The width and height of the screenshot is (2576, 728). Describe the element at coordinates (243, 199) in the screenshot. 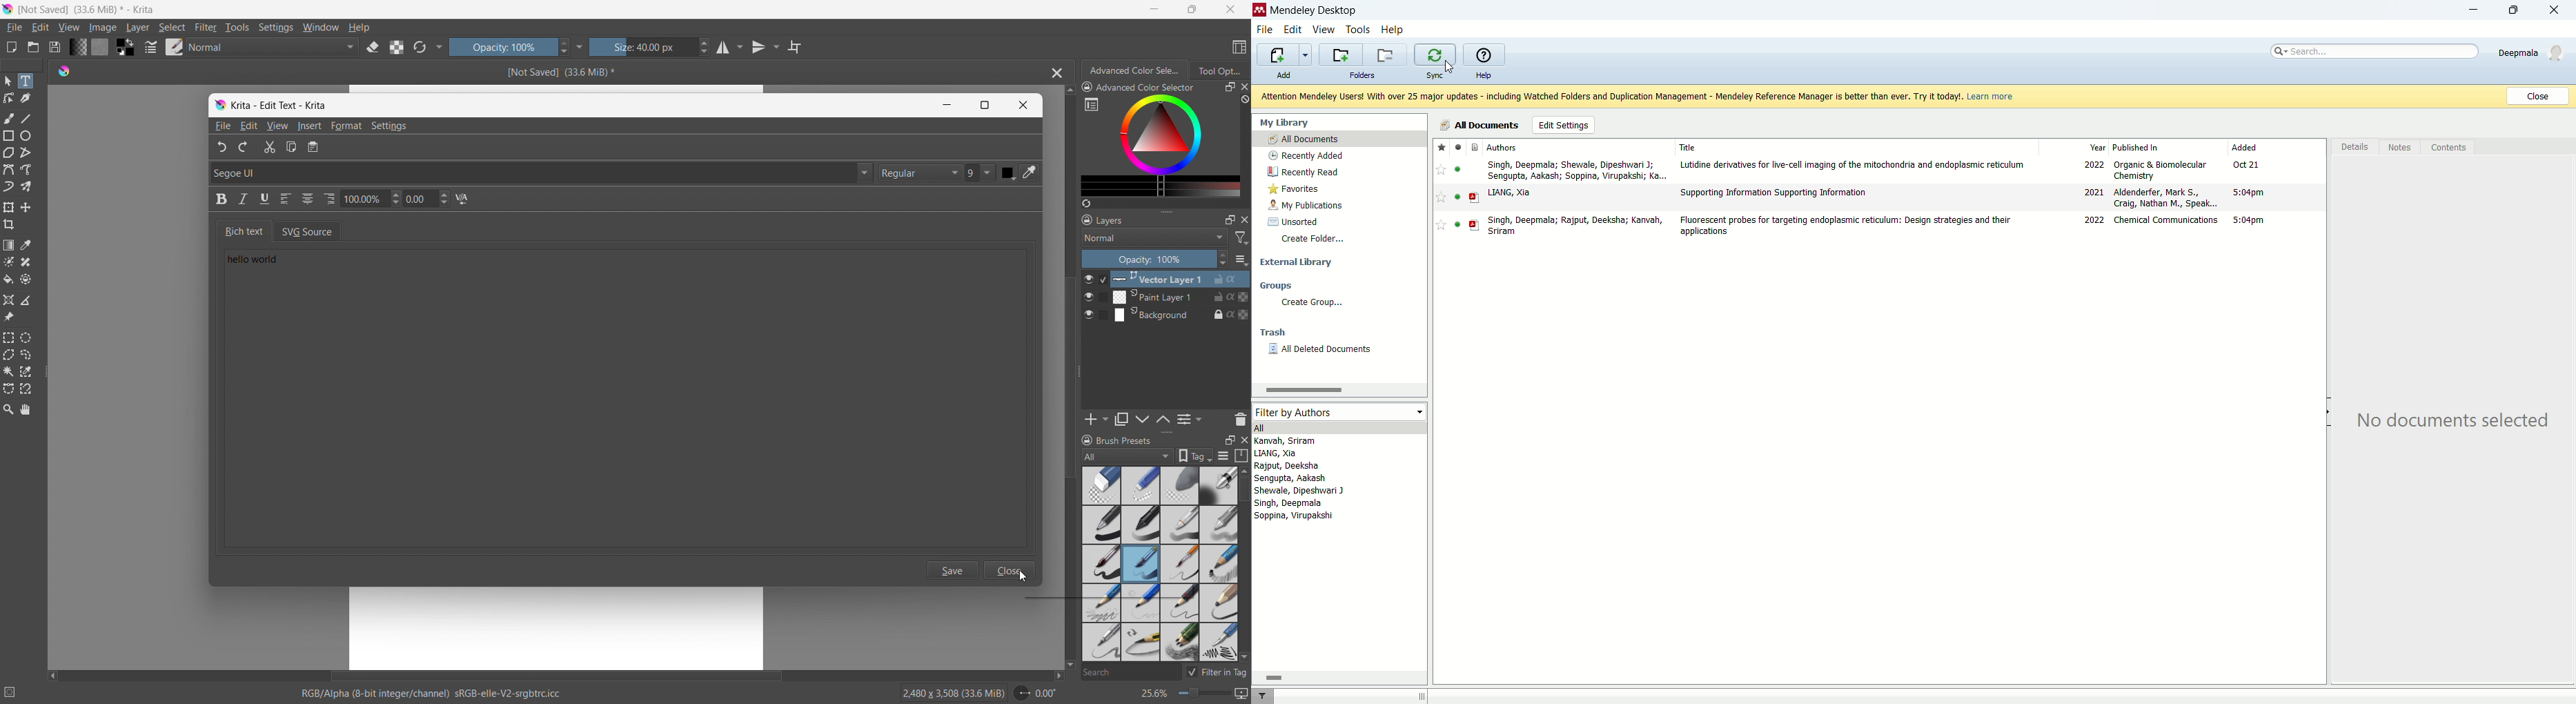

I see `Italic` at that location.